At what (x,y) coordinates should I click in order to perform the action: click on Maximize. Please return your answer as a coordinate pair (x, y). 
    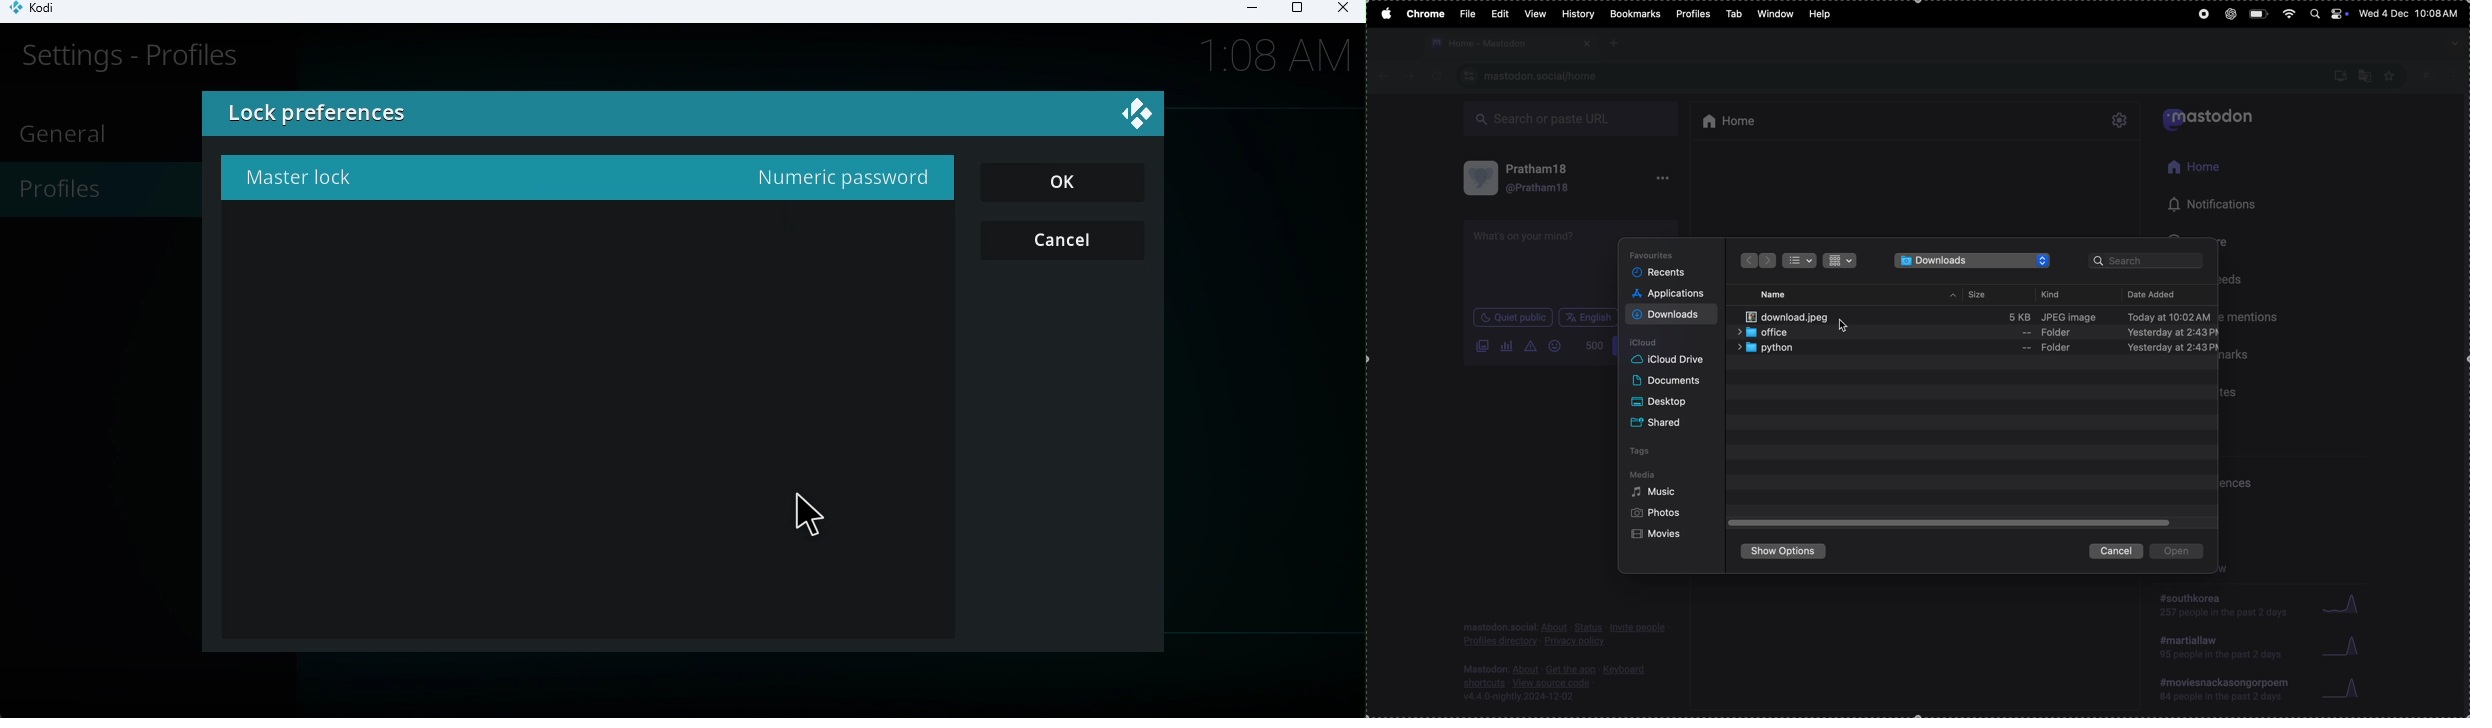
    Looking at the image, I should click on (1296, 12).